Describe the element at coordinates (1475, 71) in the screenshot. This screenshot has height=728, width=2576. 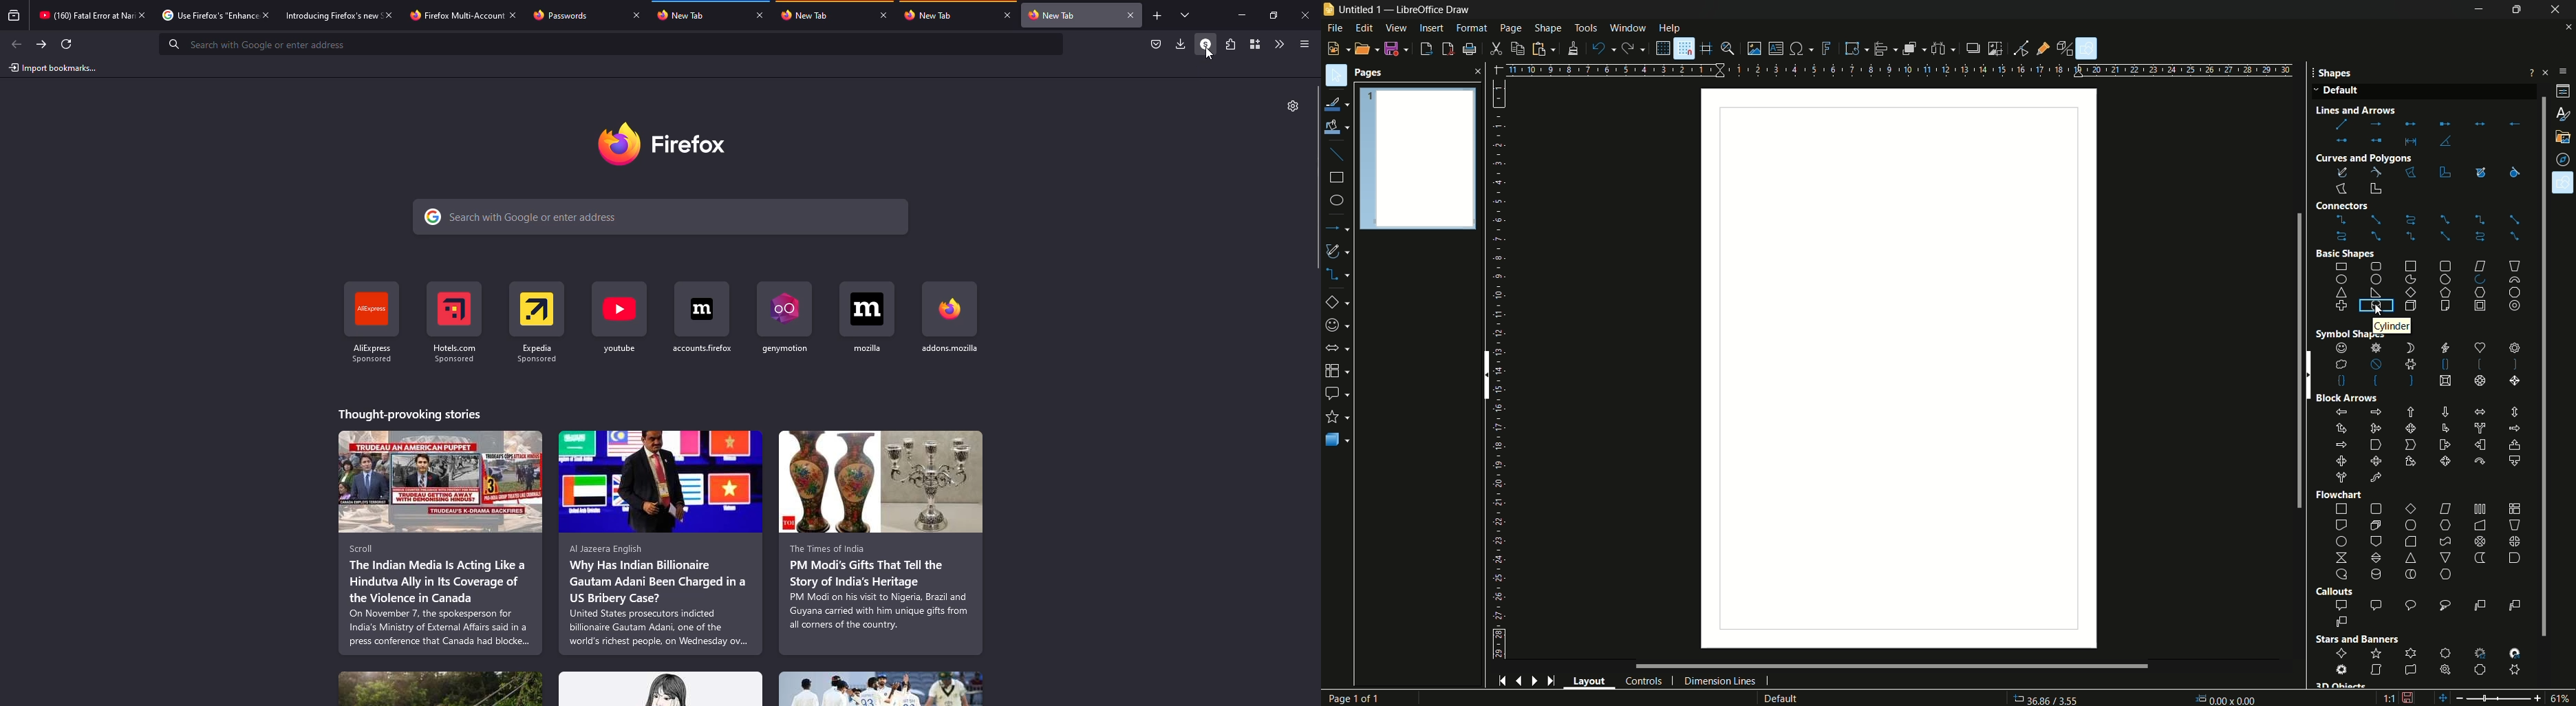
I see `close` at that location.